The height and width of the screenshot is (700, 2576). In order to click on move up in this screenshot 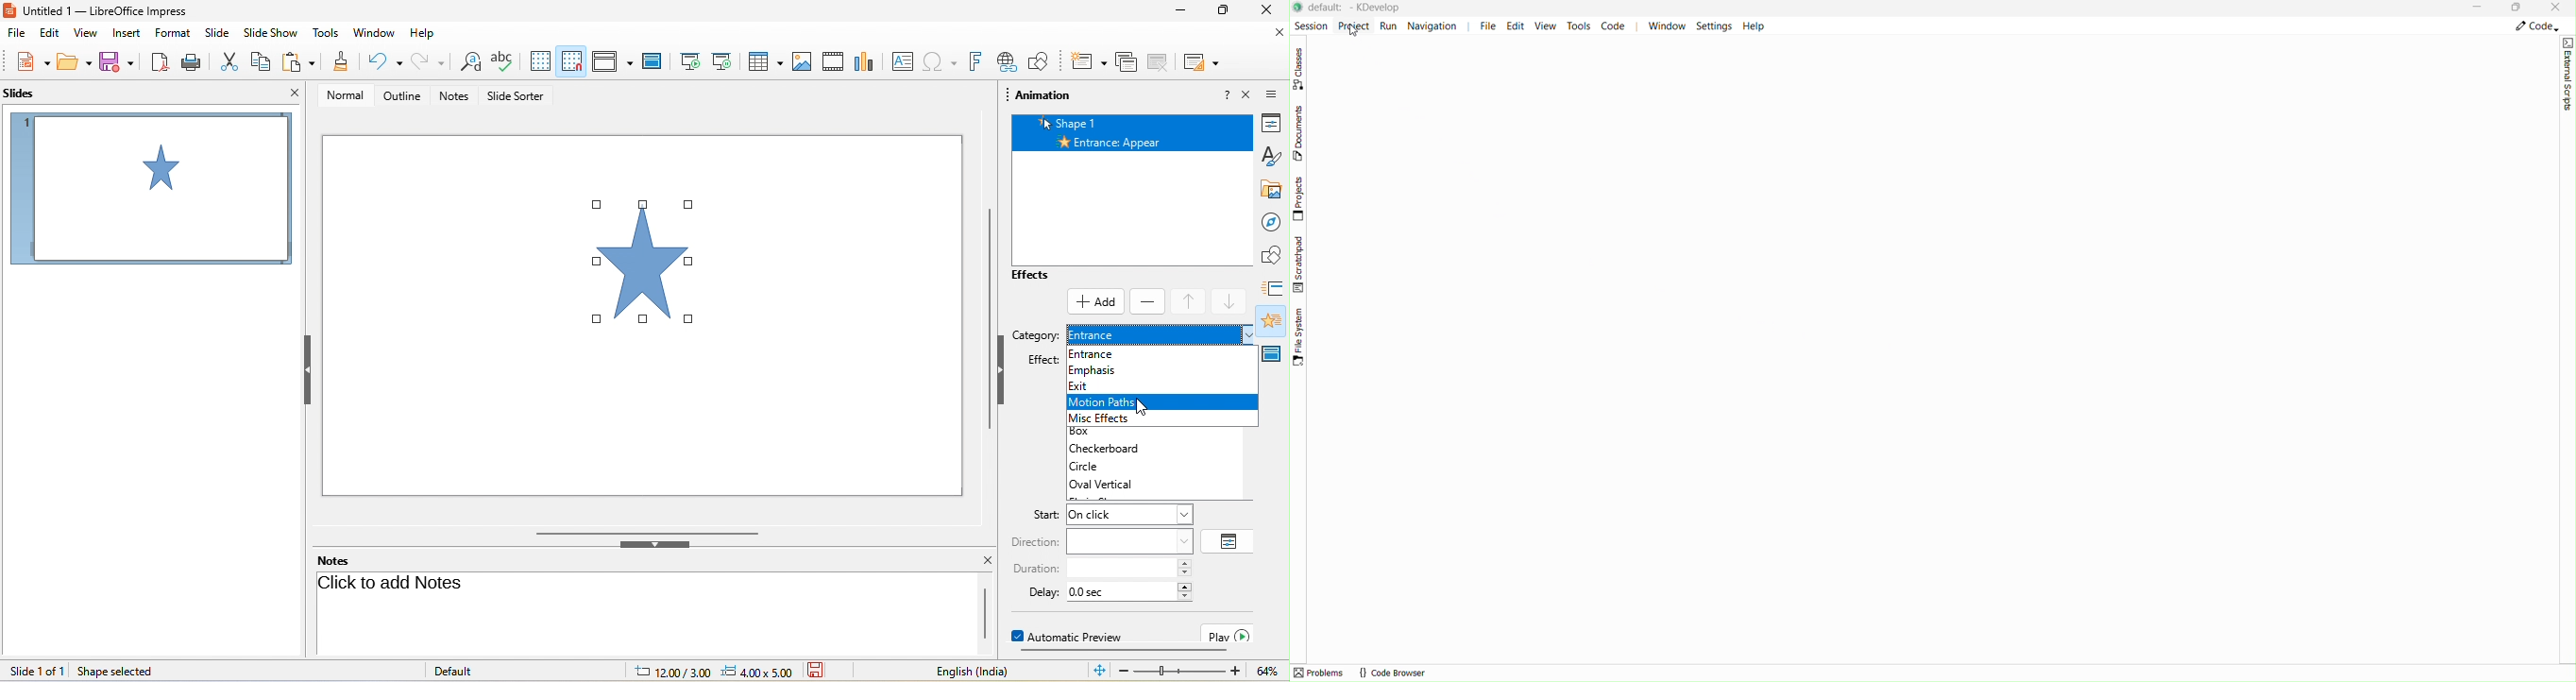, I will do `click(1190, 302)`.